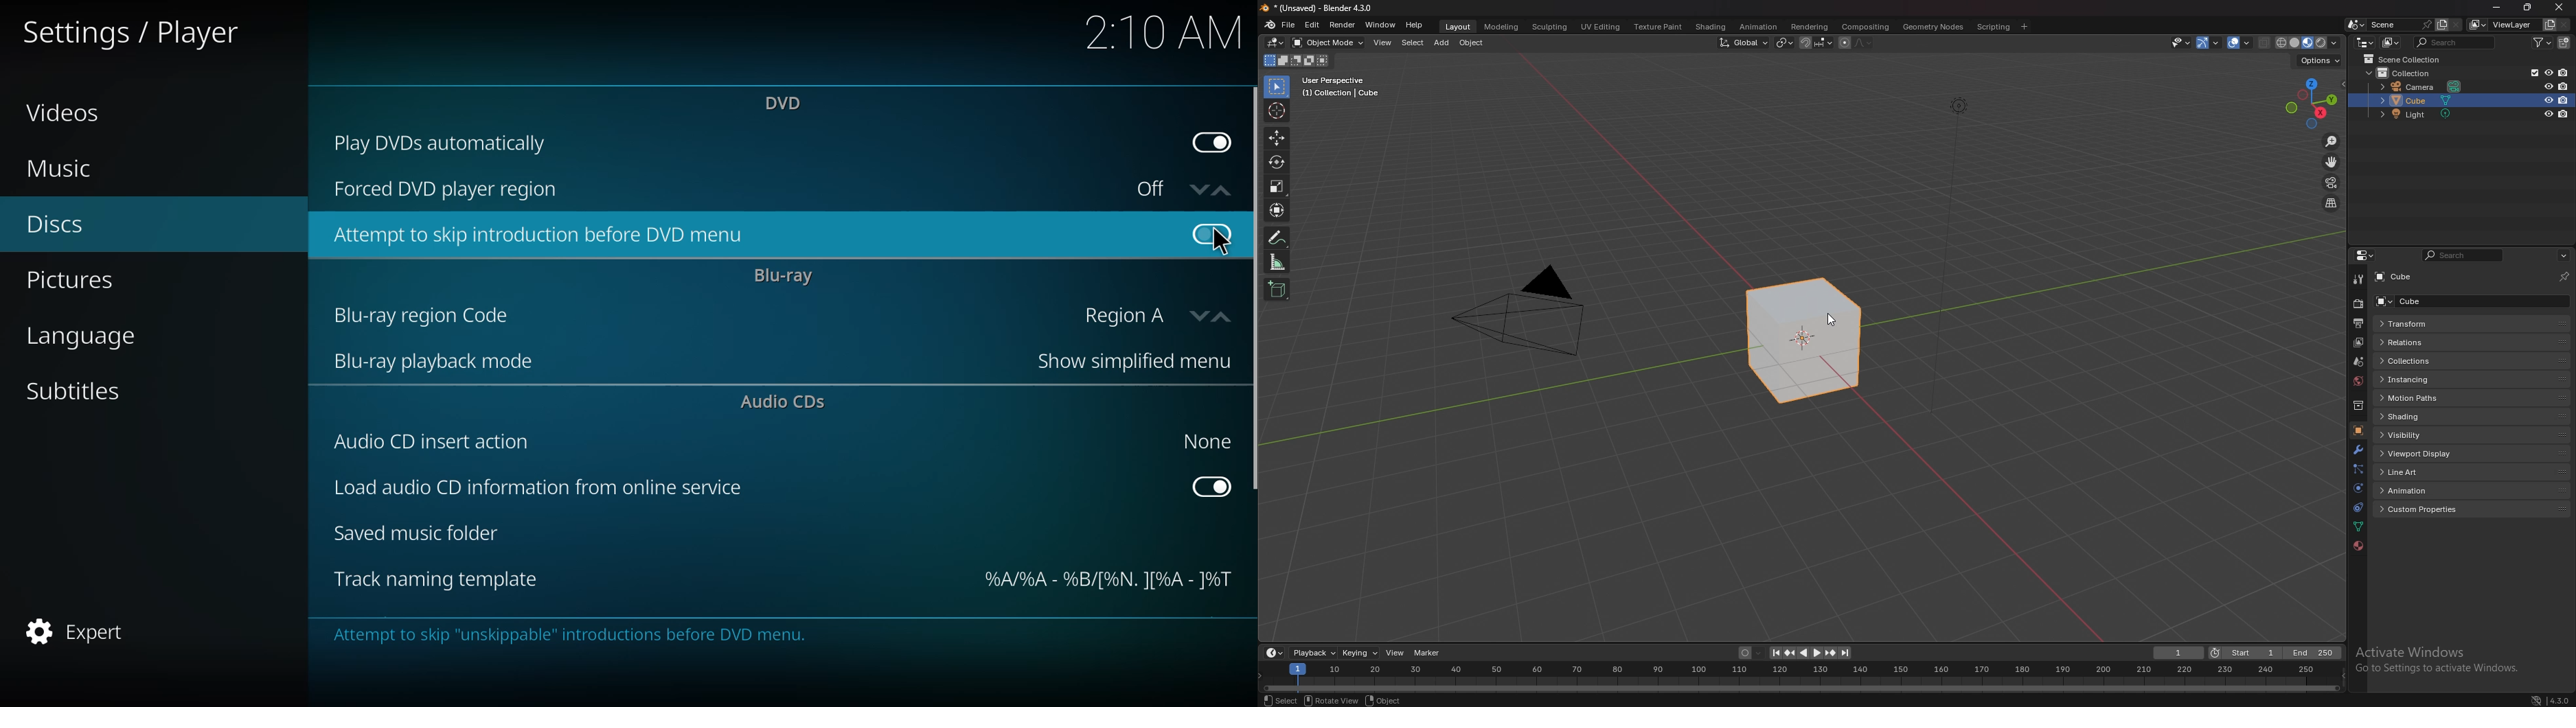 Image resolution: width=2576 pixels, height=728 pixels. What do you see at coordinates (1277, 262) in the screenshot?
I see `measure` at bounding box center [1277, 262].